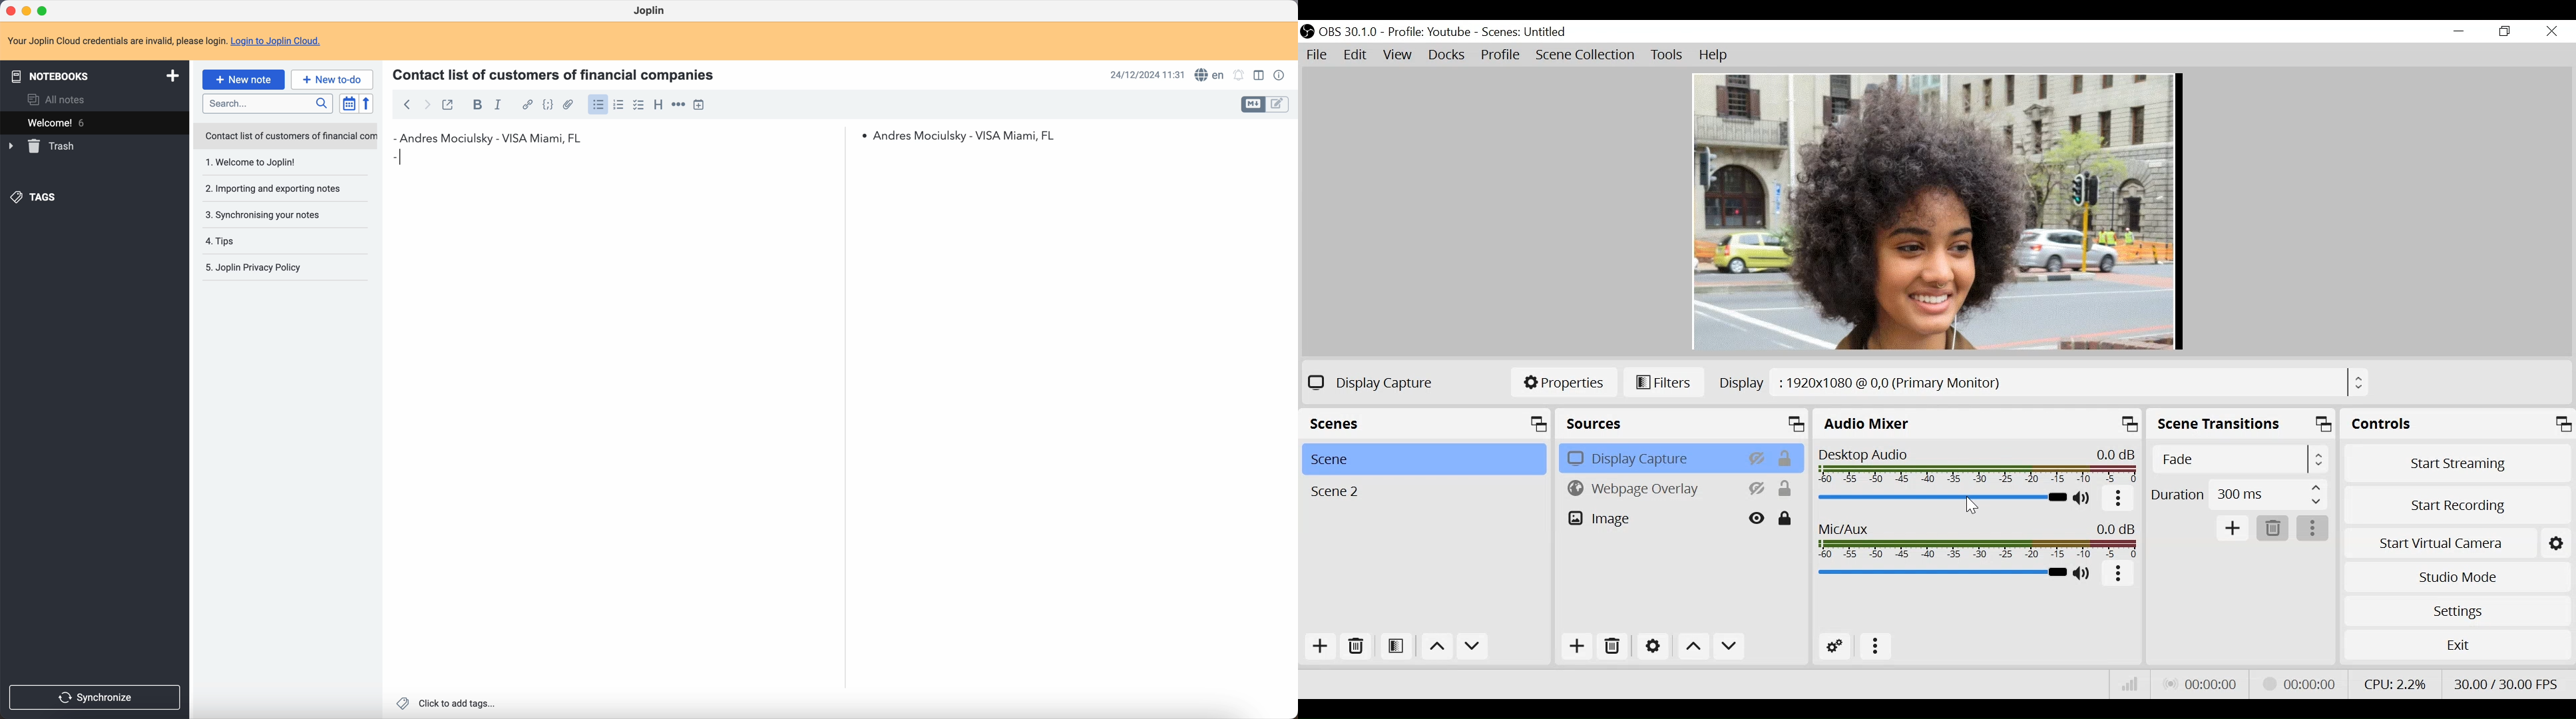 This screenshot has height=728, width=2576. What do you see at coordinates (1980, 423) in the screenshot?
I see `Audio Mixer` at bounding box center [1980, 423].